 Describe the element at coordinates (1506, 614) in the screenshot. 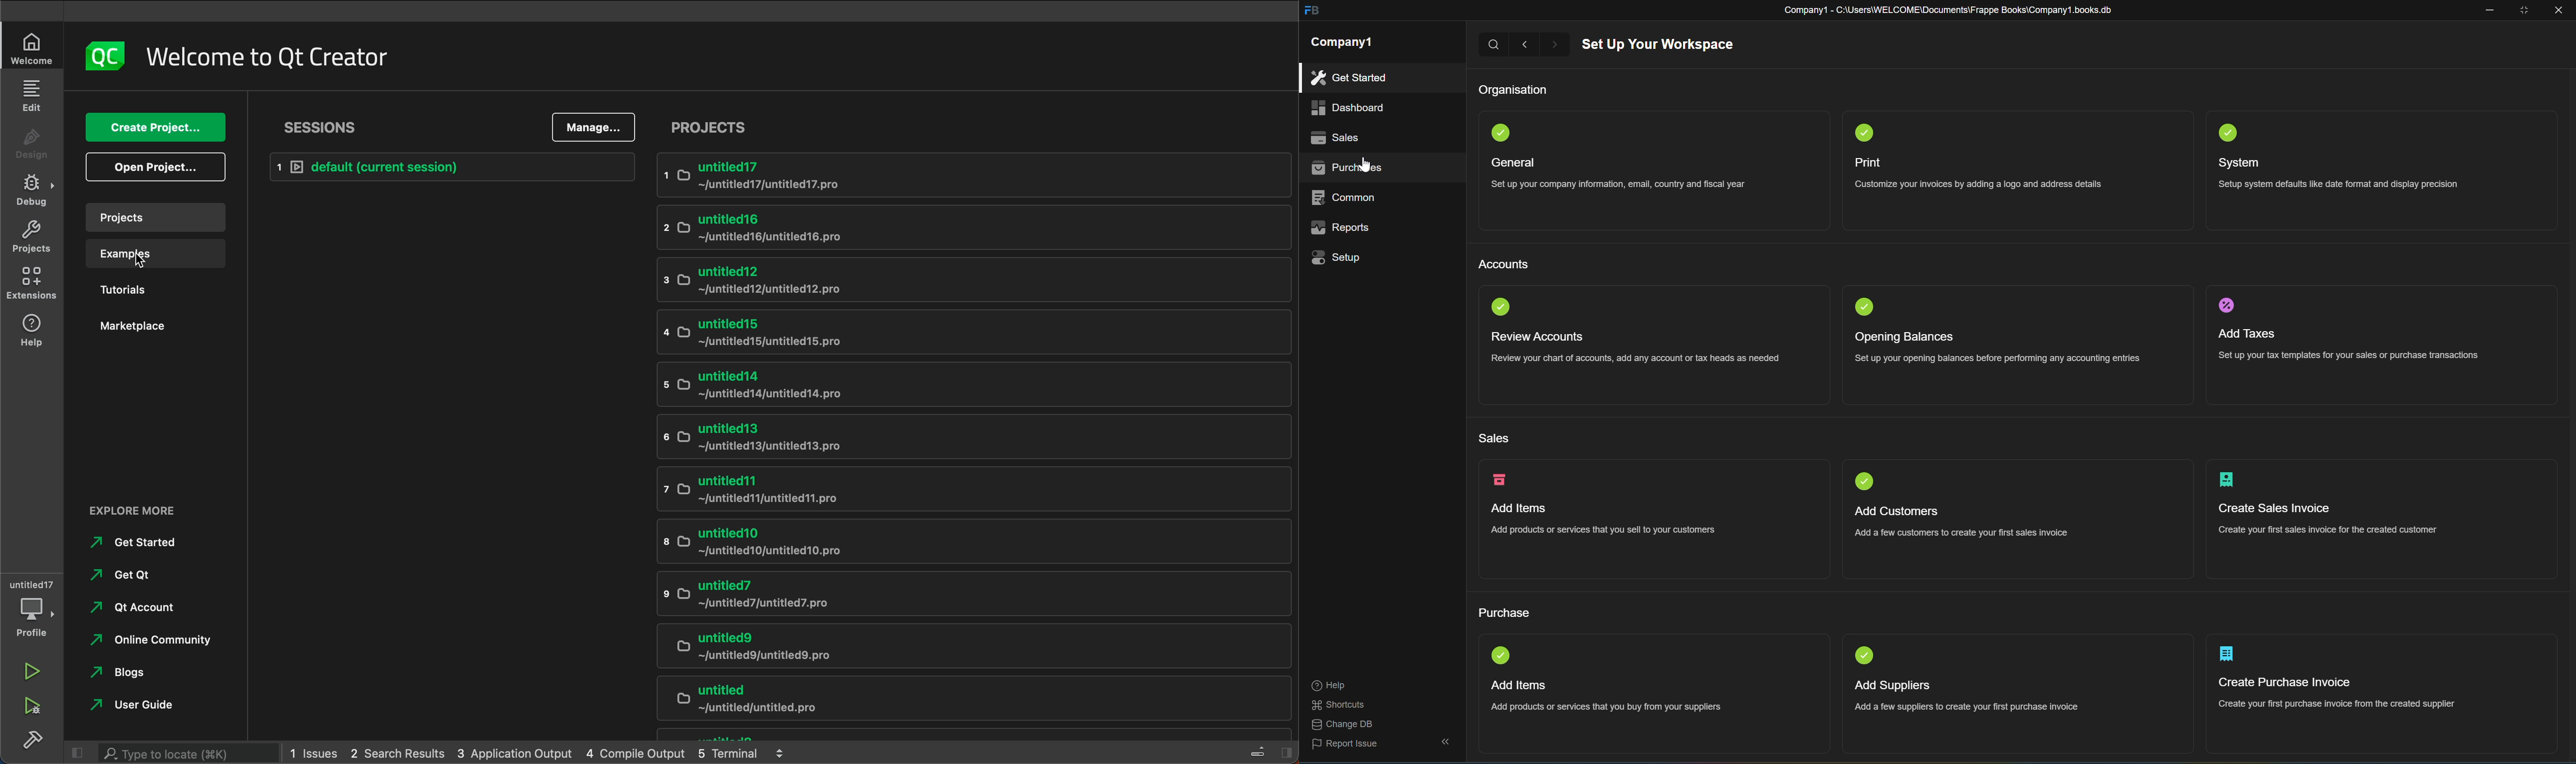

I see `purchase` at that location.